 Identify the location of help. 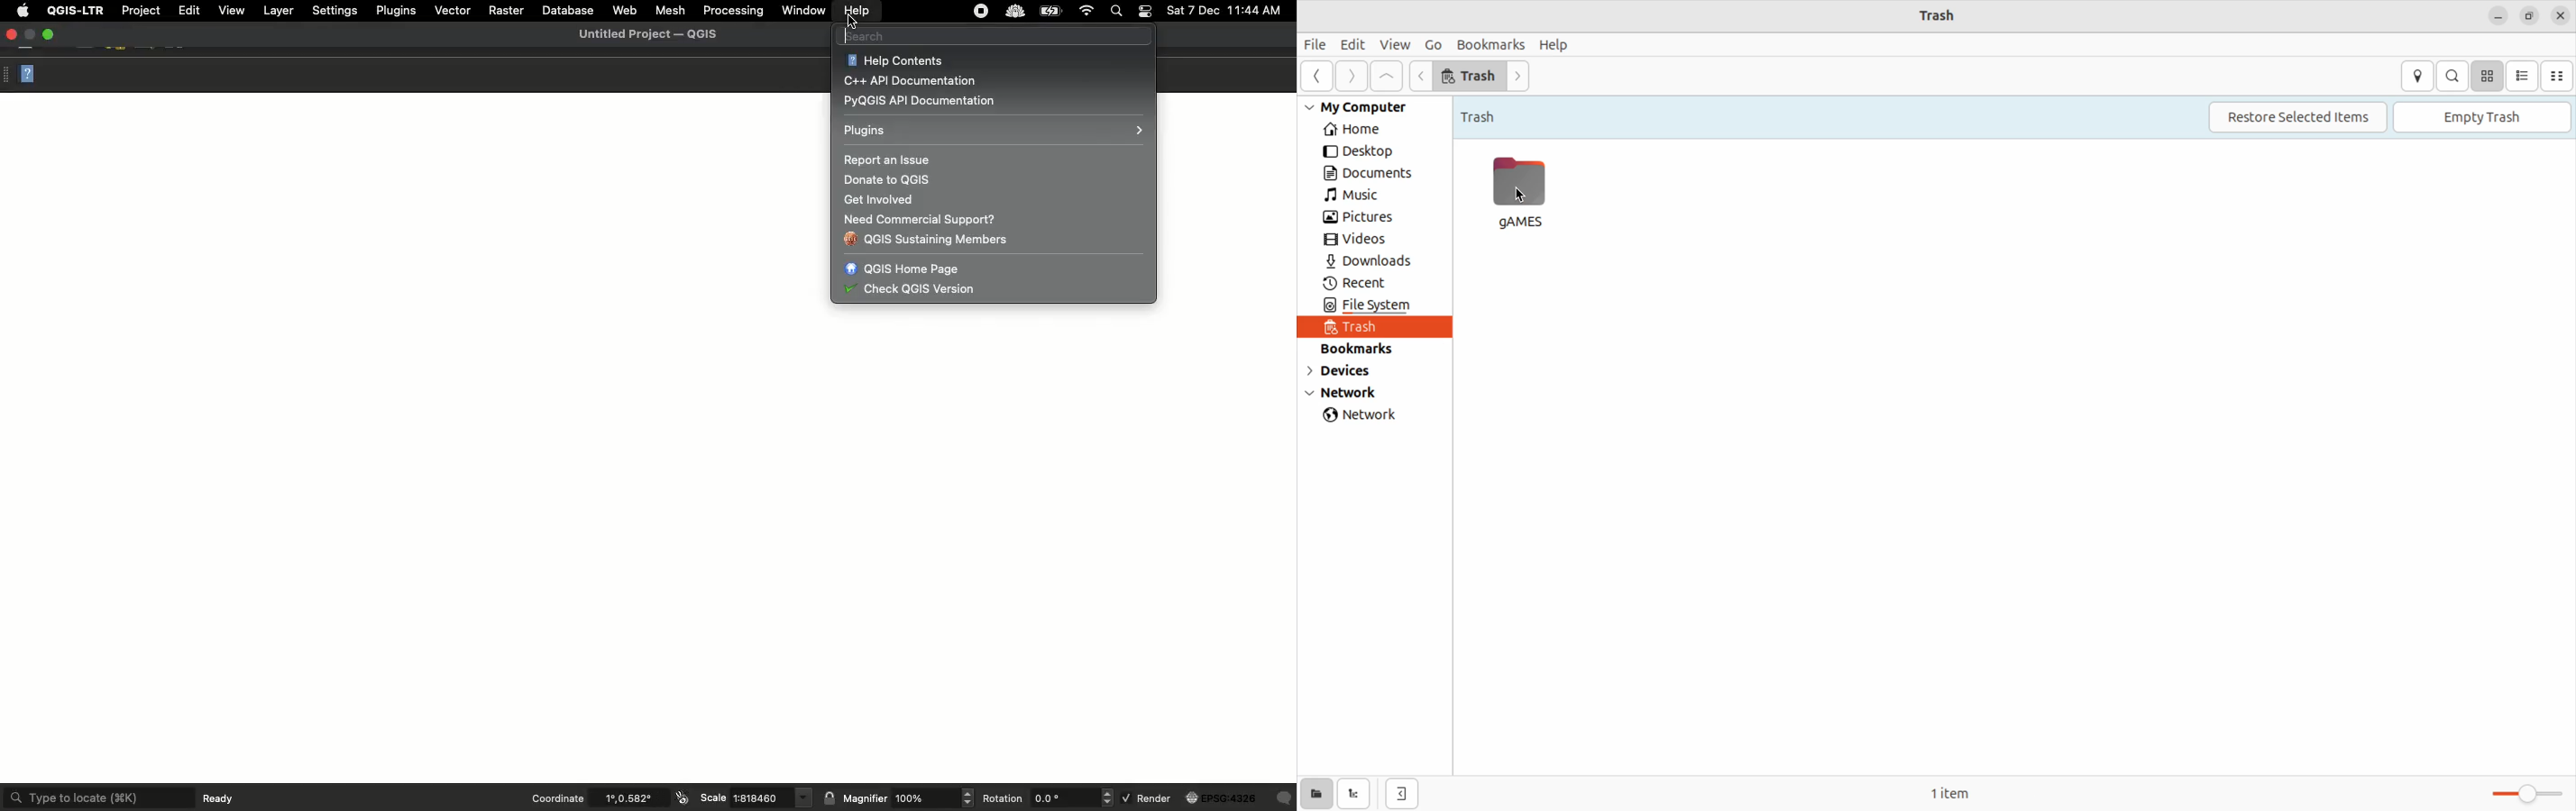
(1554, 44).